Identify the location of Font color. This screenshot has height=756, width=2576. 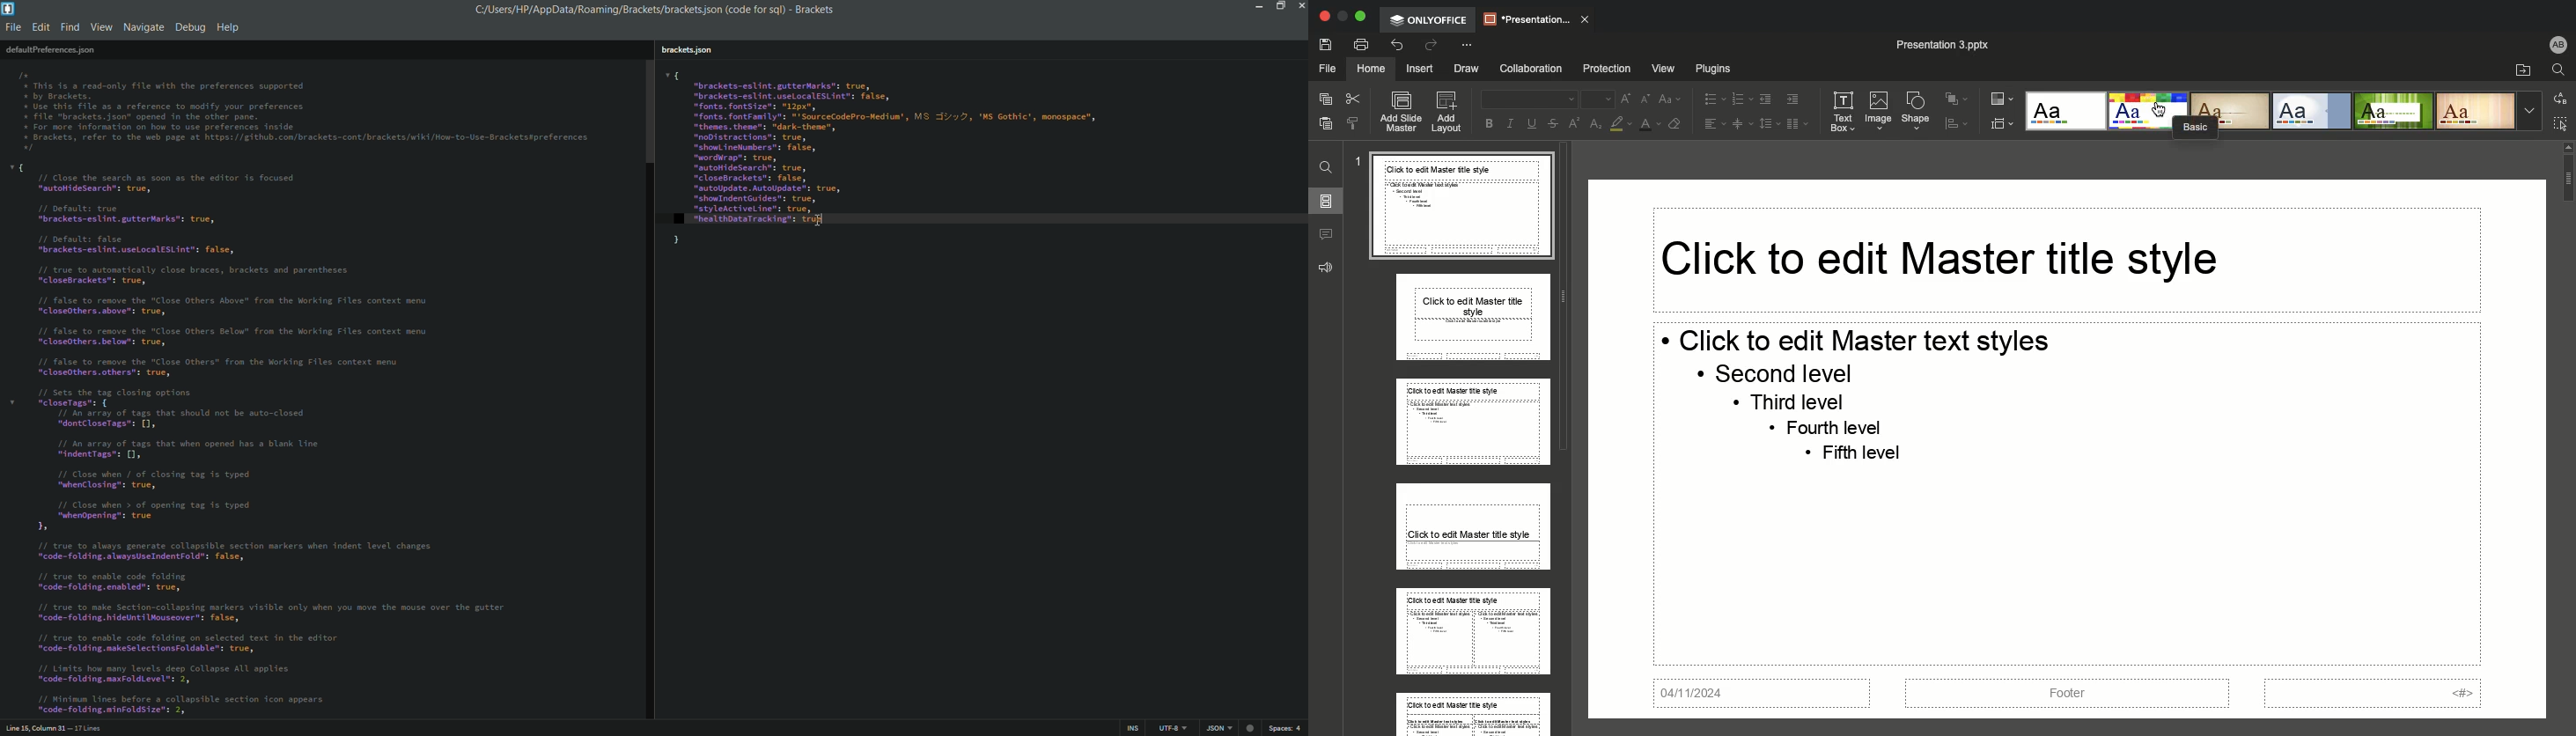
(1647, 126).